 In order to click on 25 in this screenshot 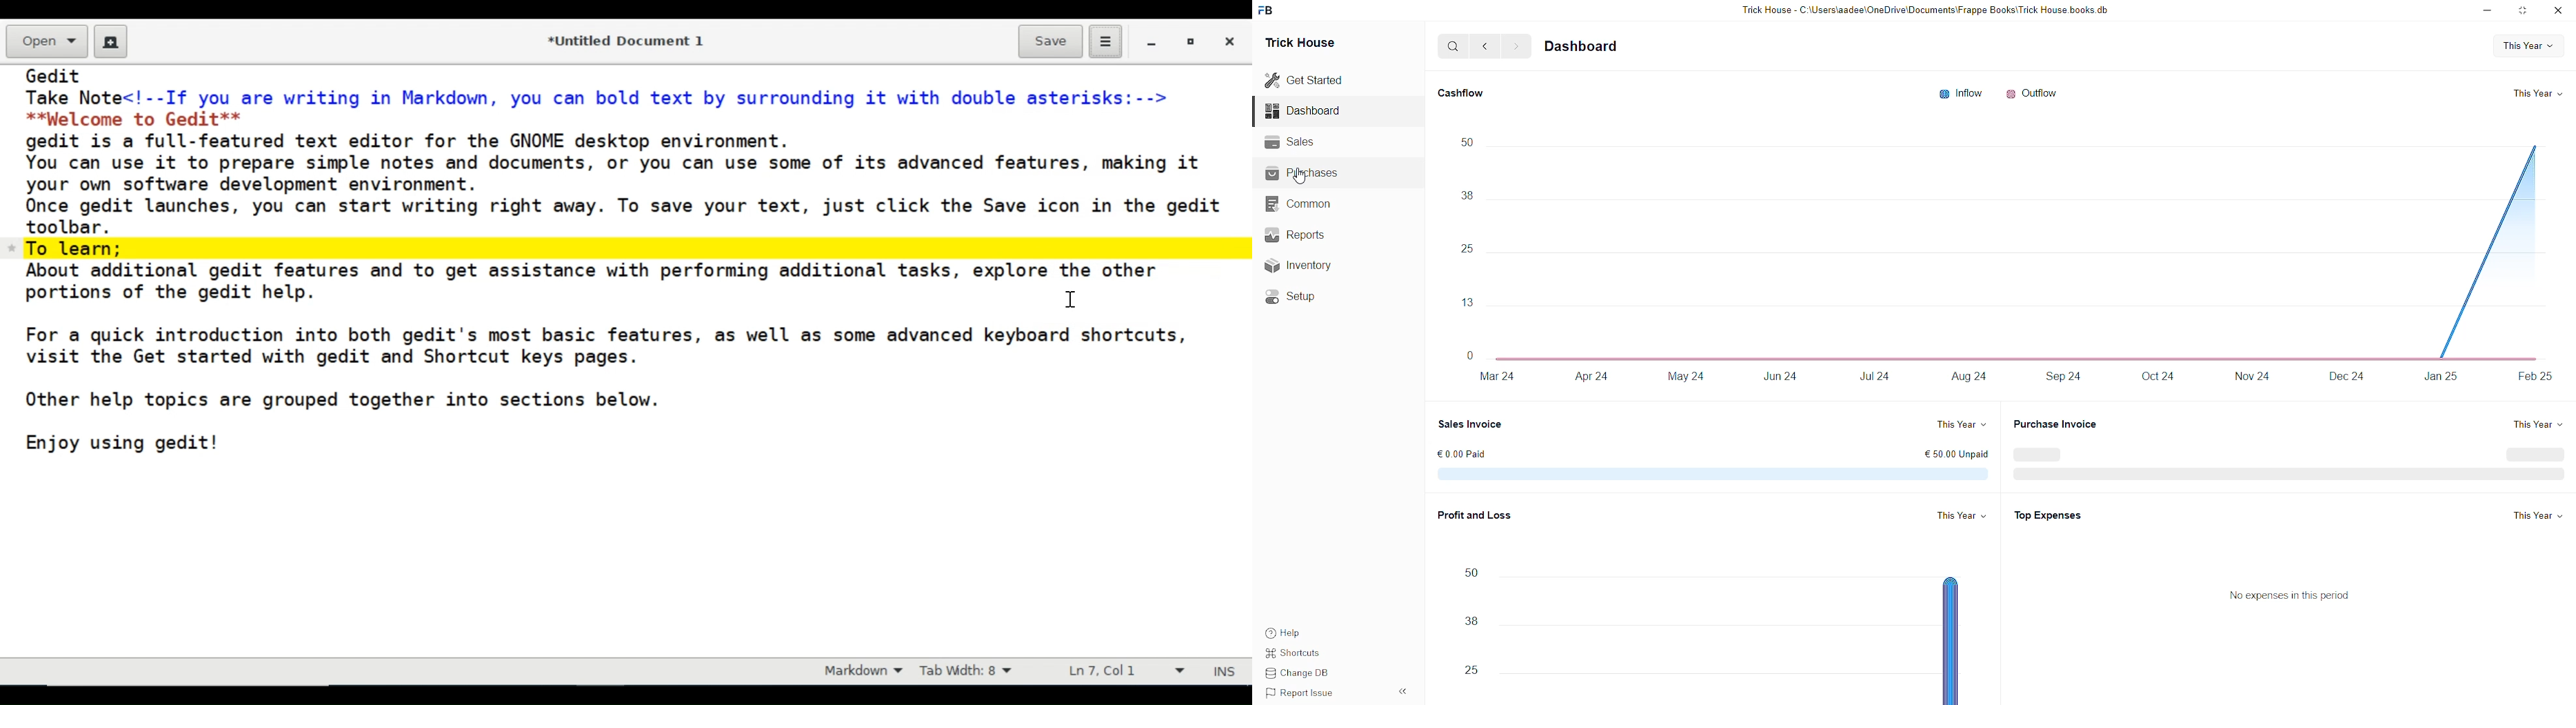, I will do `click(1467, 249)`.